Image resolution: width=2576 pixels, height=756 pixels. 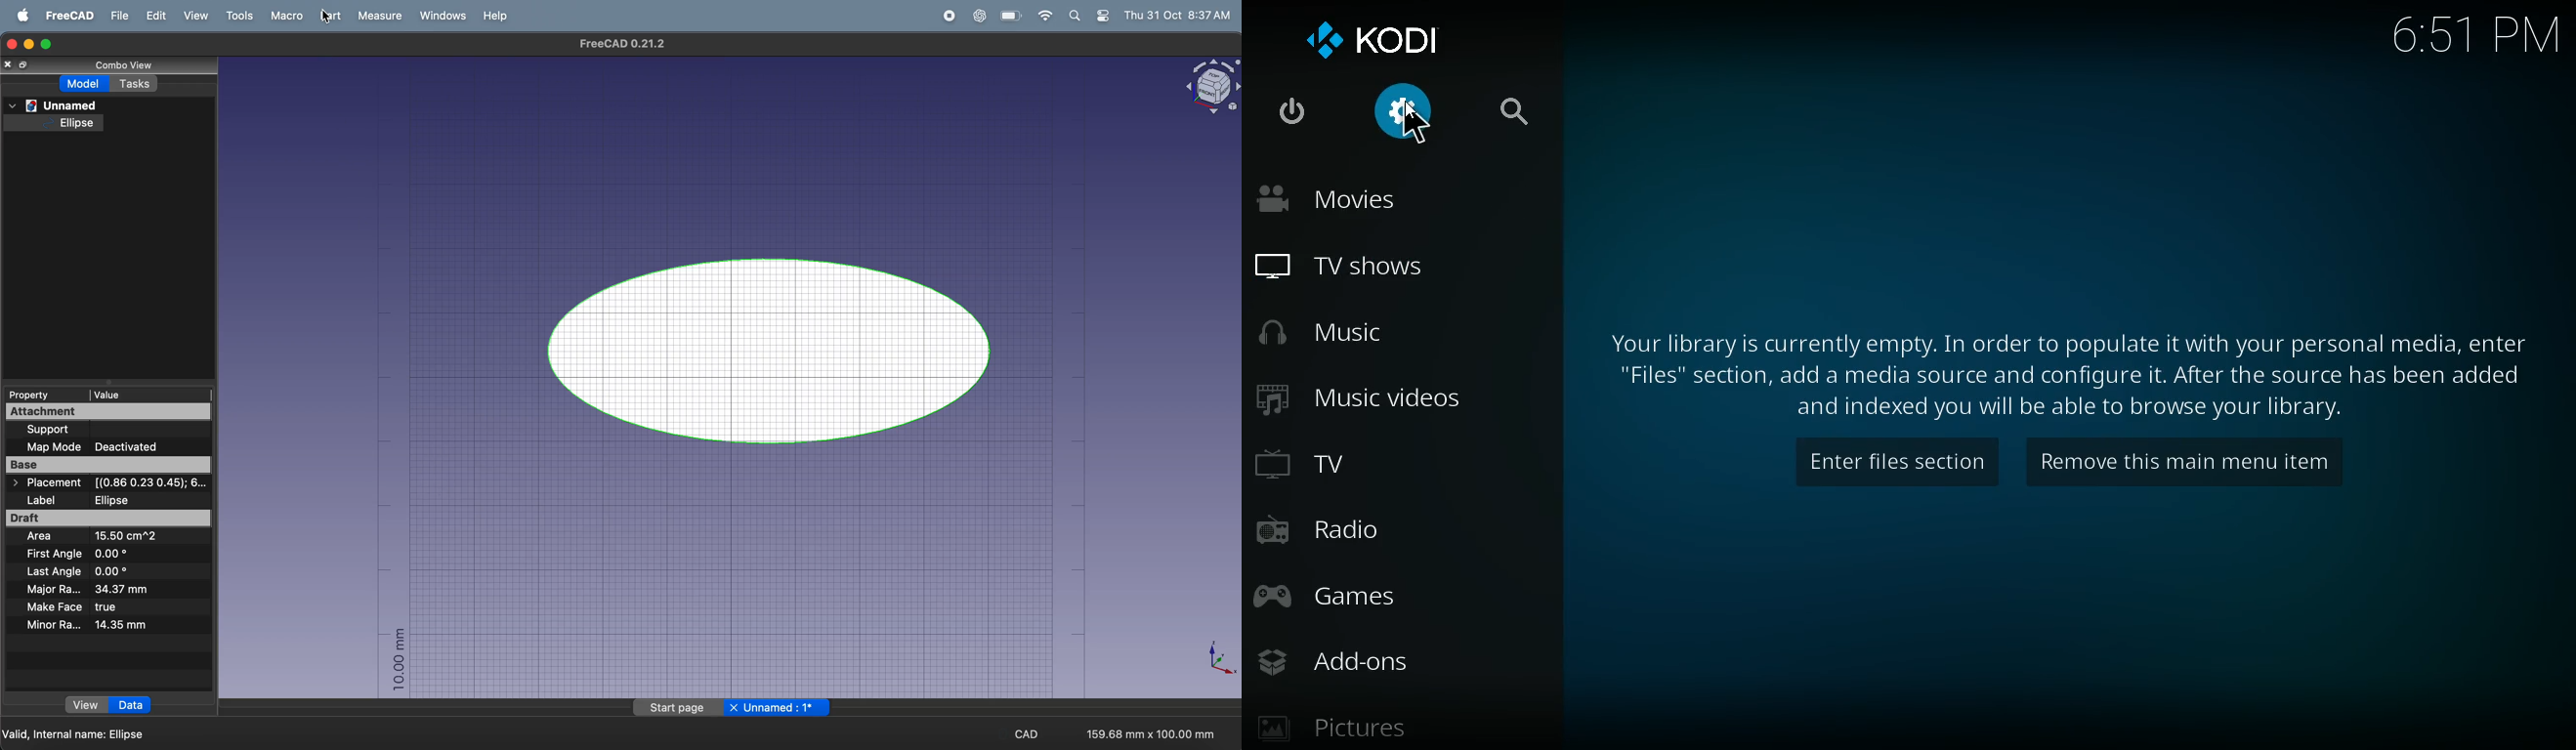 I want to click on Map mode, so click(x=54, y=448).